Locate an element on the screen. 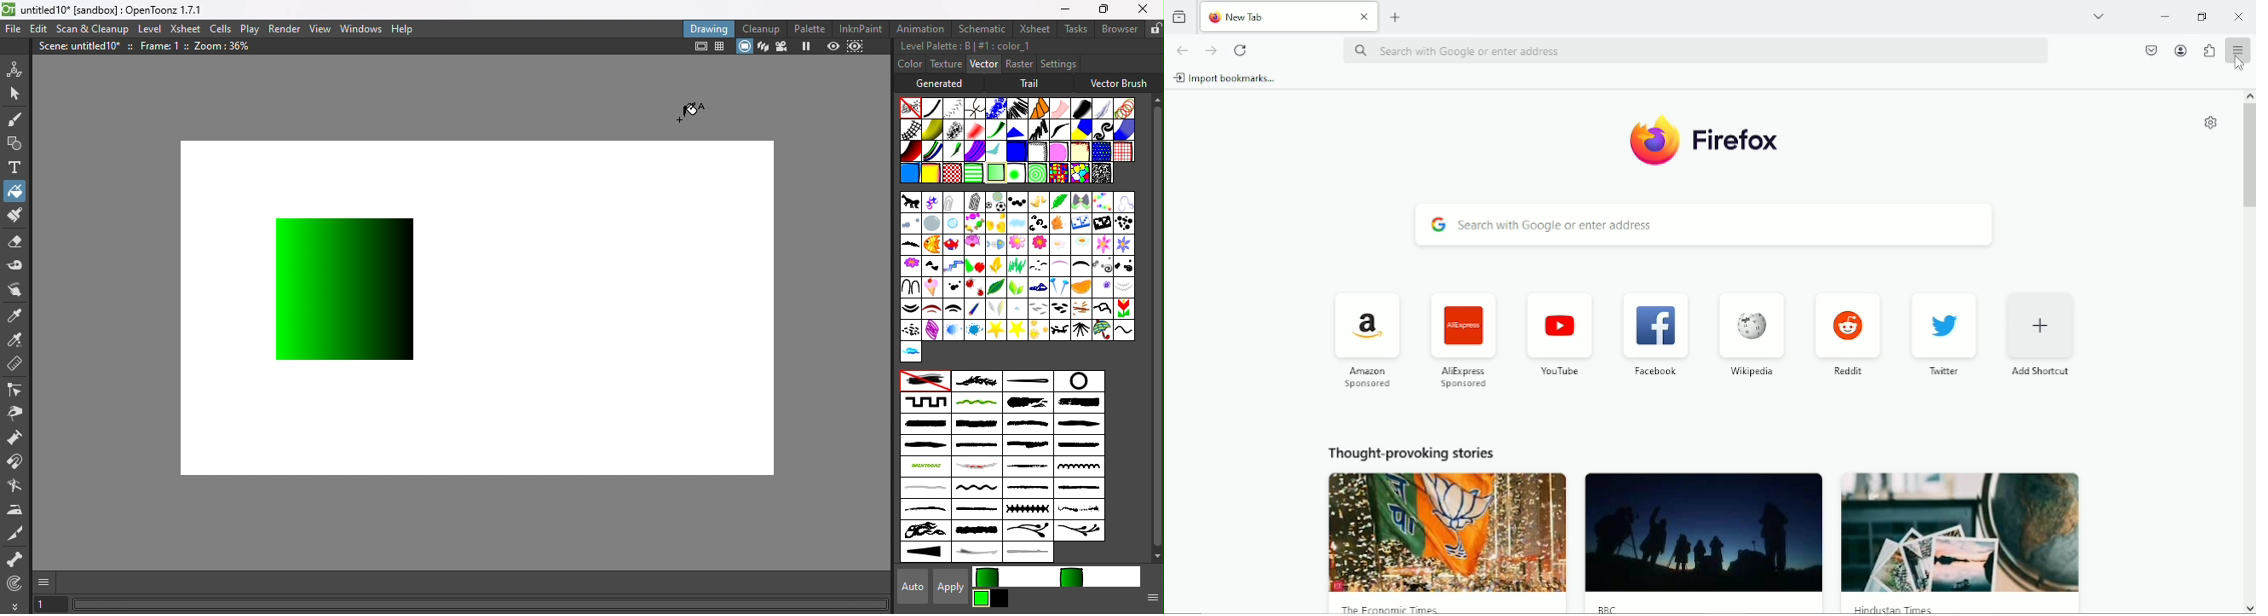  flow3 is located at coordinates (1060, 244).